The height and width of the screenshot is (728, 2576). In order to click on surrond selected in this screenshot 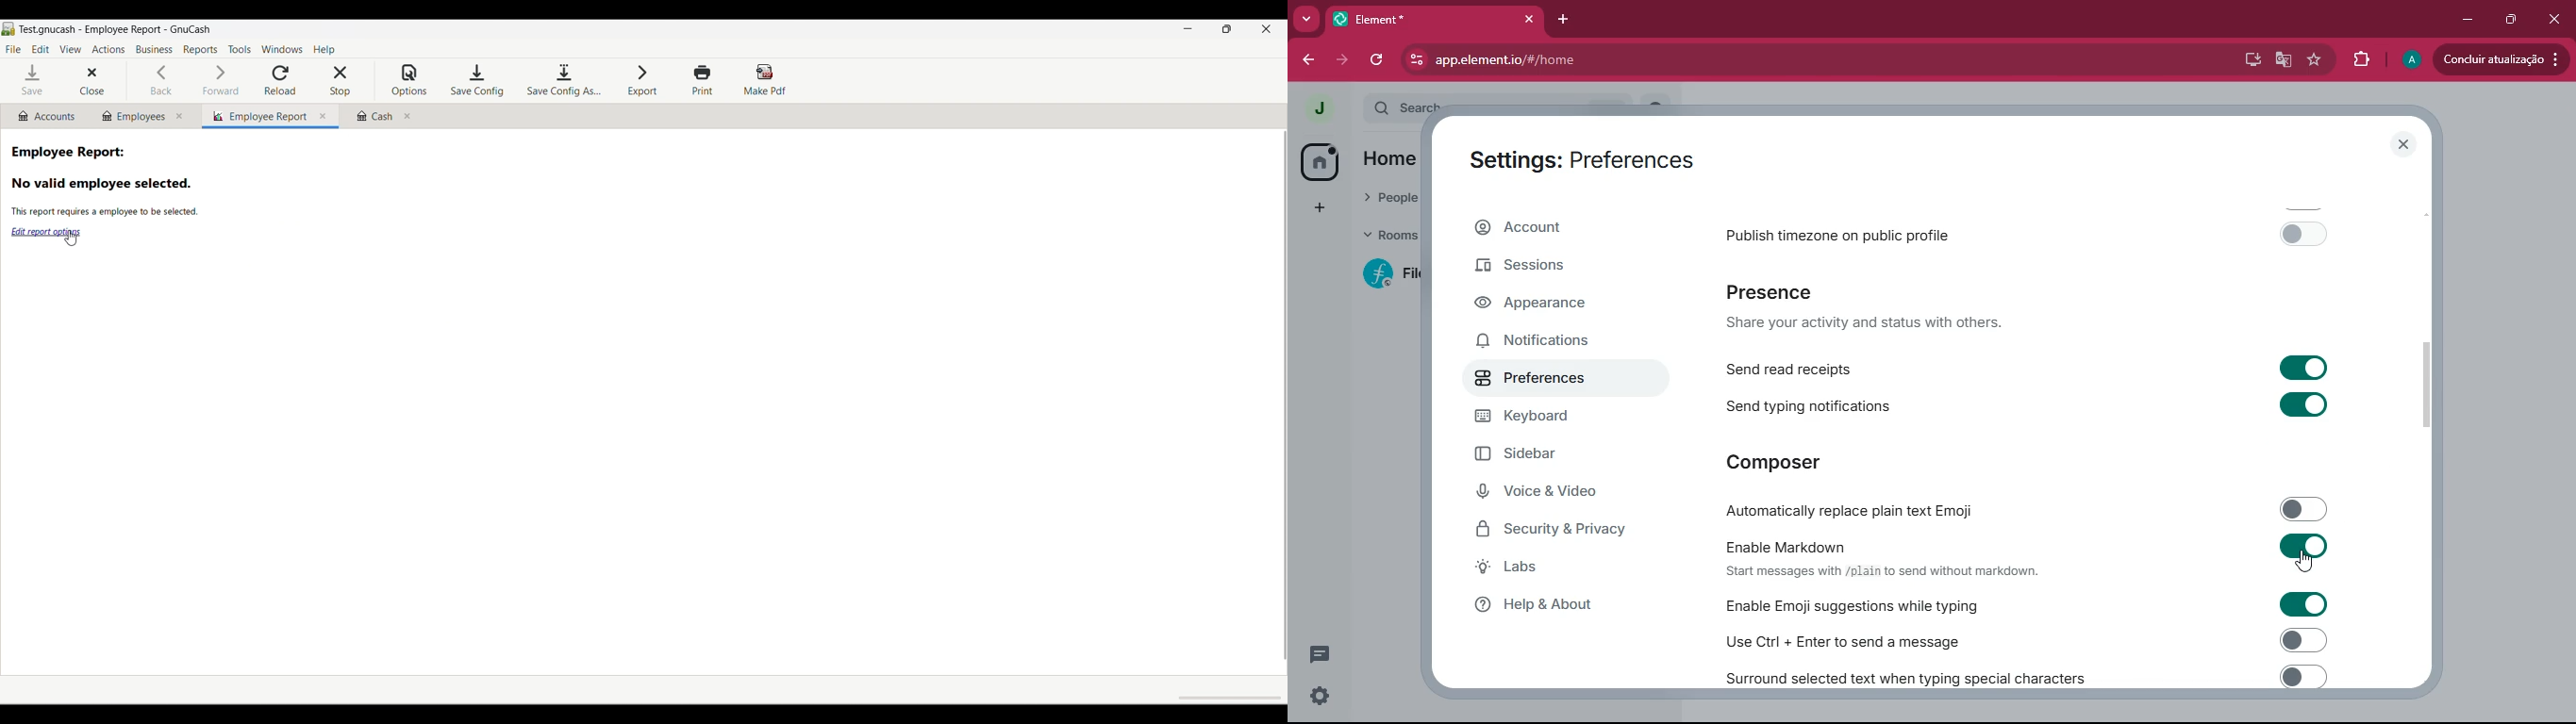, I will do `click(2022, 676)`.